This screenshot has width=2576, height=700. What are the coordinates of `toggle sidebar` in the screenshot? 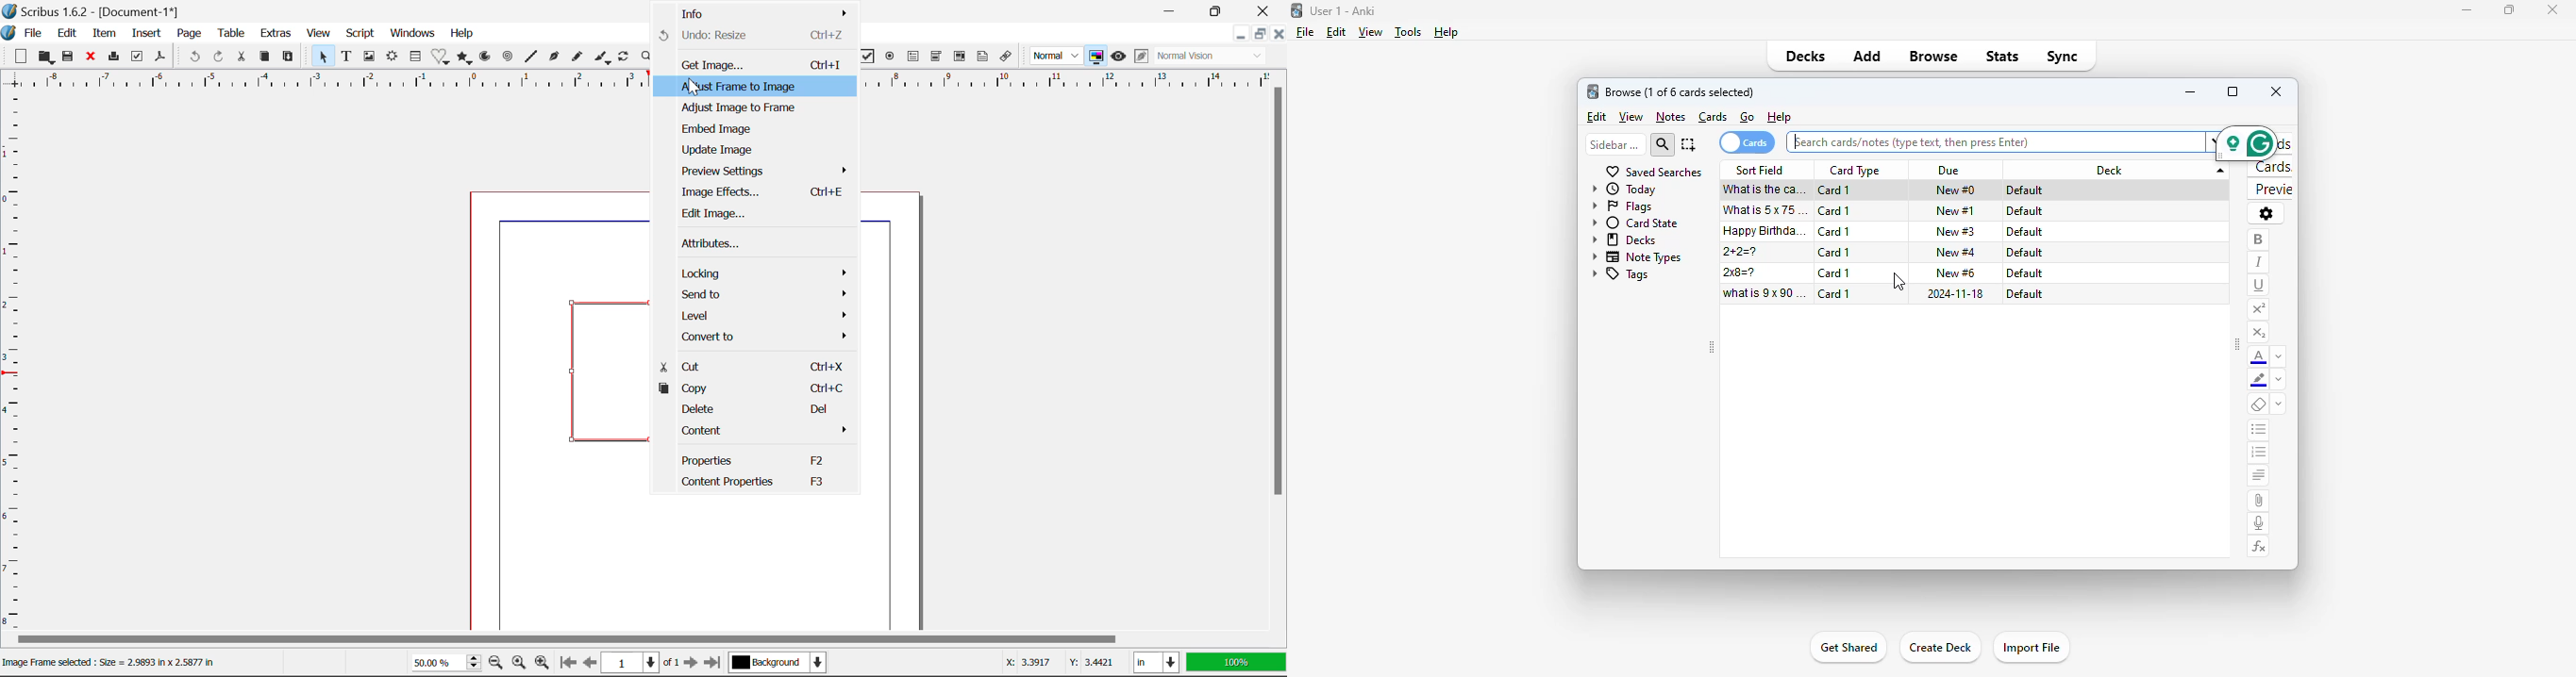 It's located at (1712, 348).